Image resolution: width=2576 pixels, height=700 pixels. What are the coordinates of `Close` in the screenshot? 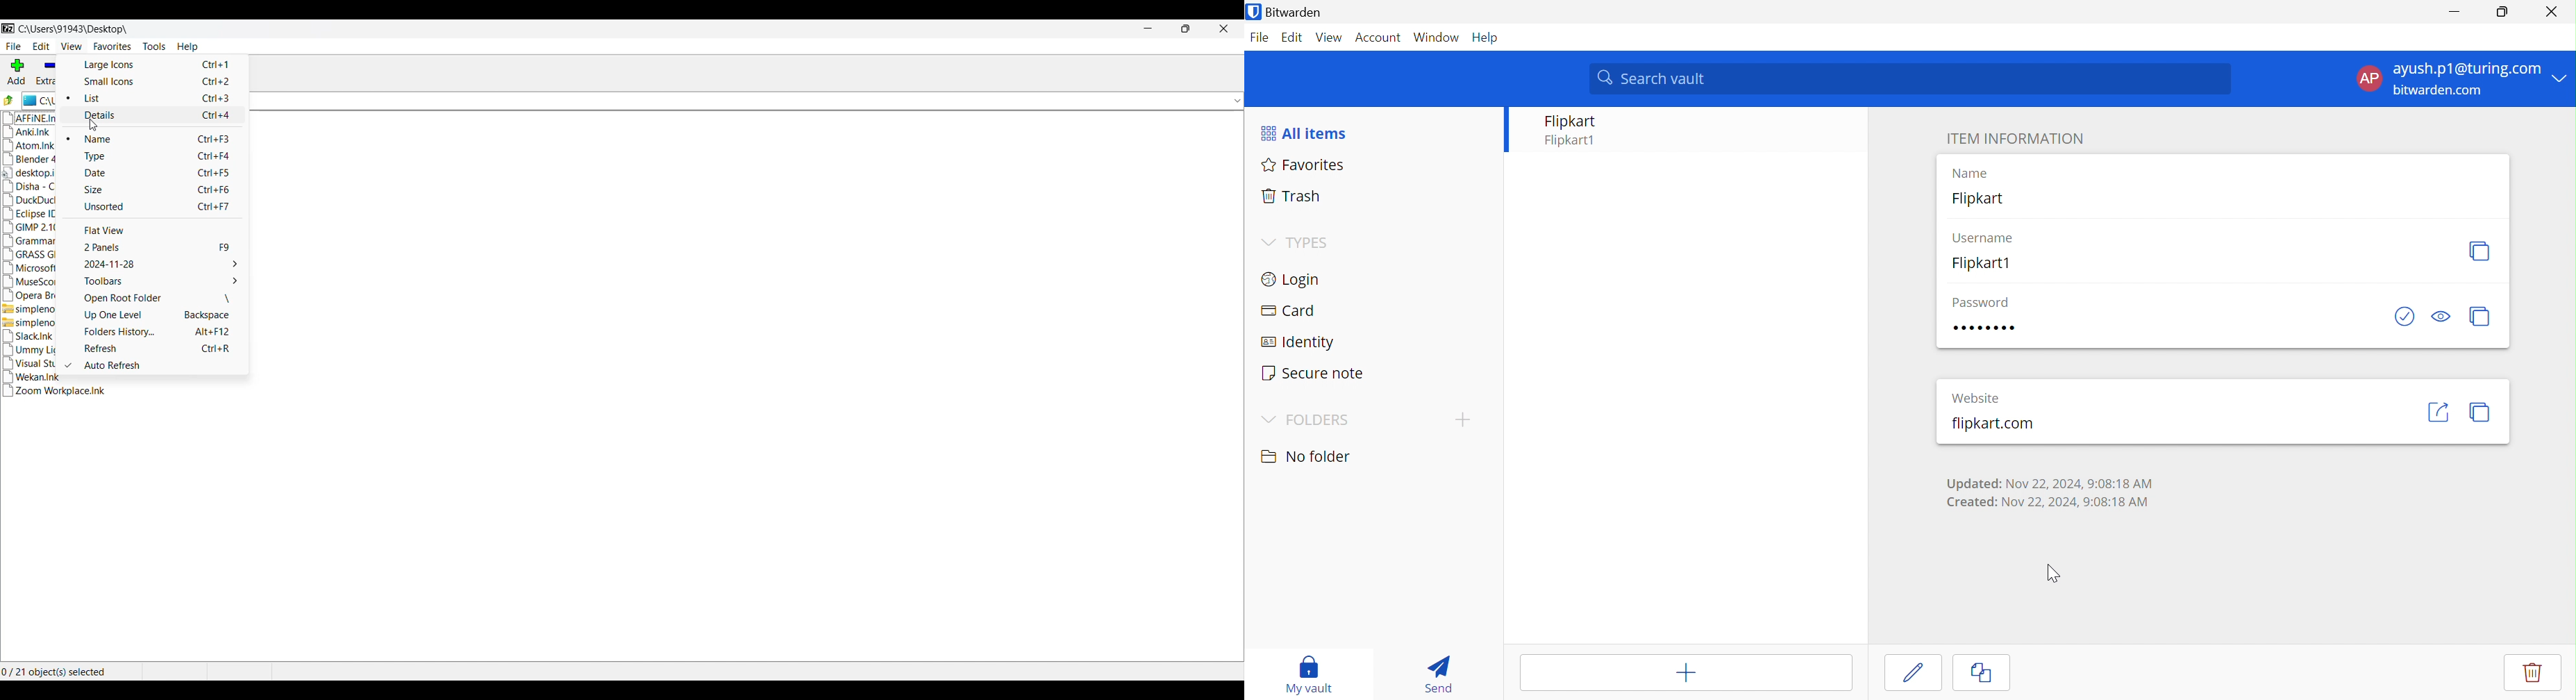 It's located at (1224, 29).